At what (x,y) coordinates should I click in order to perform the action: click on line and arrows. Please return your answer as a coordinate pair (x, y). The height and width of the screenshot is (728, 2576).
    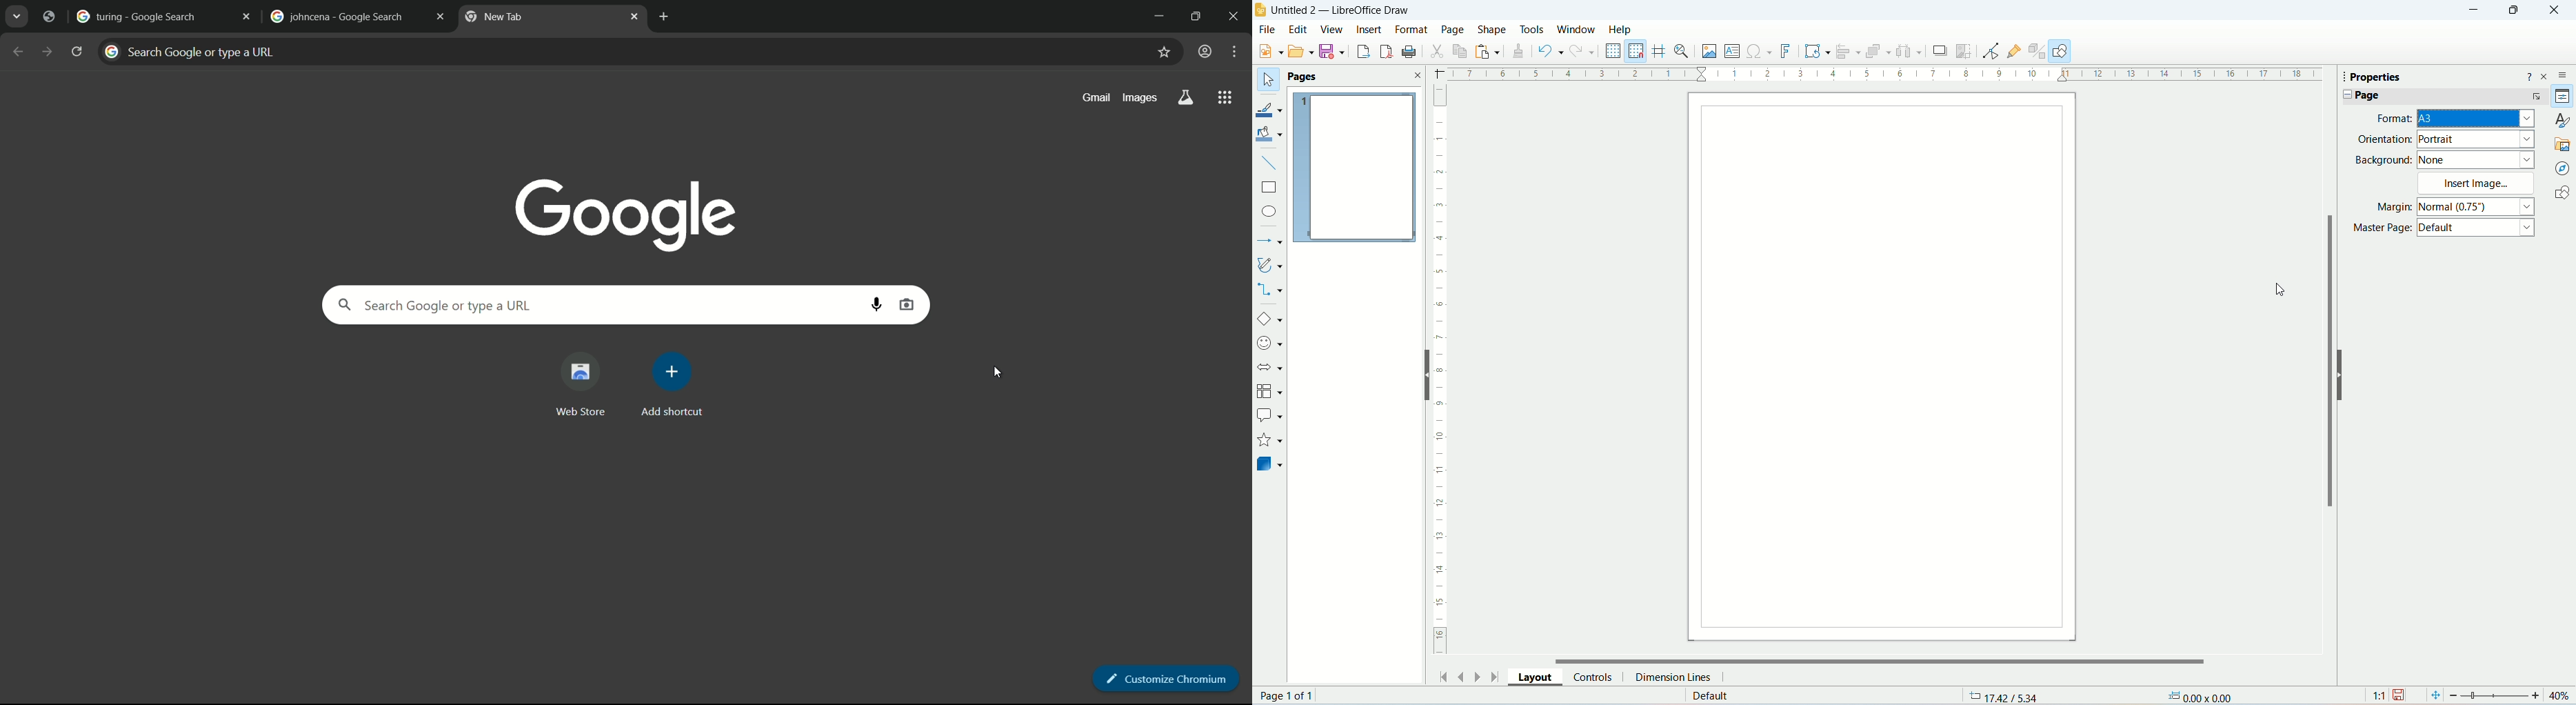
    Looking at the image, I should click on (1269, 240).